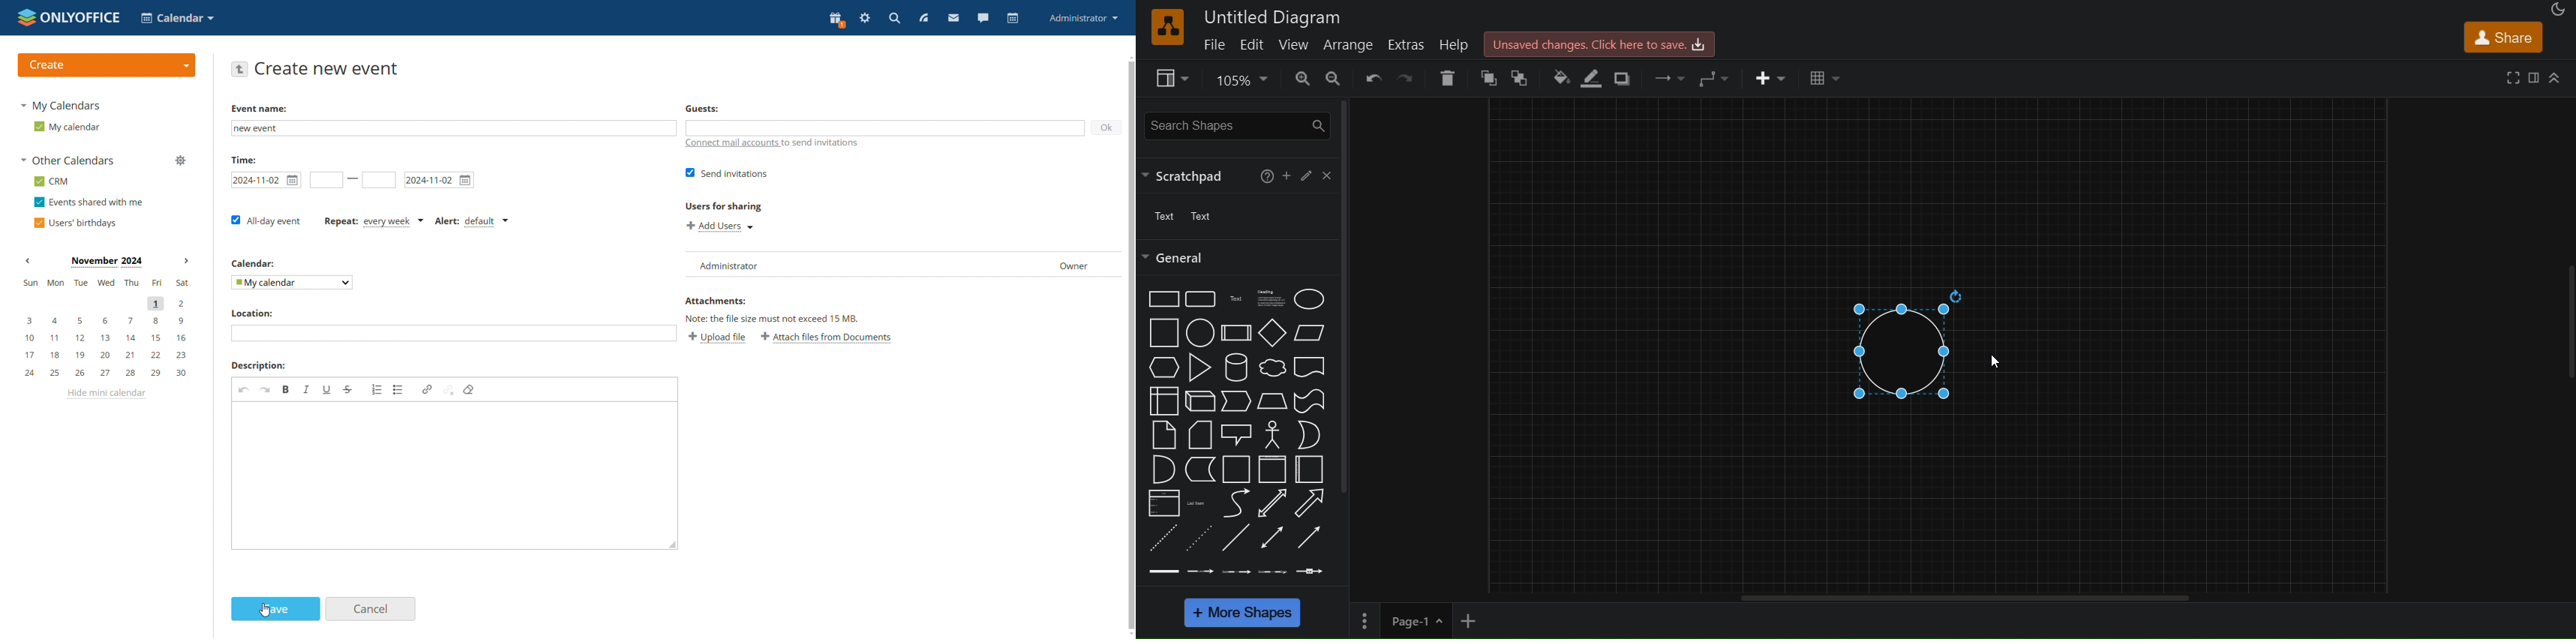 The width and height of the screenshot is (2576, 644). Describe the element at coordinates (902, 263) in the screenshot. I see `list of invitees` at that location.